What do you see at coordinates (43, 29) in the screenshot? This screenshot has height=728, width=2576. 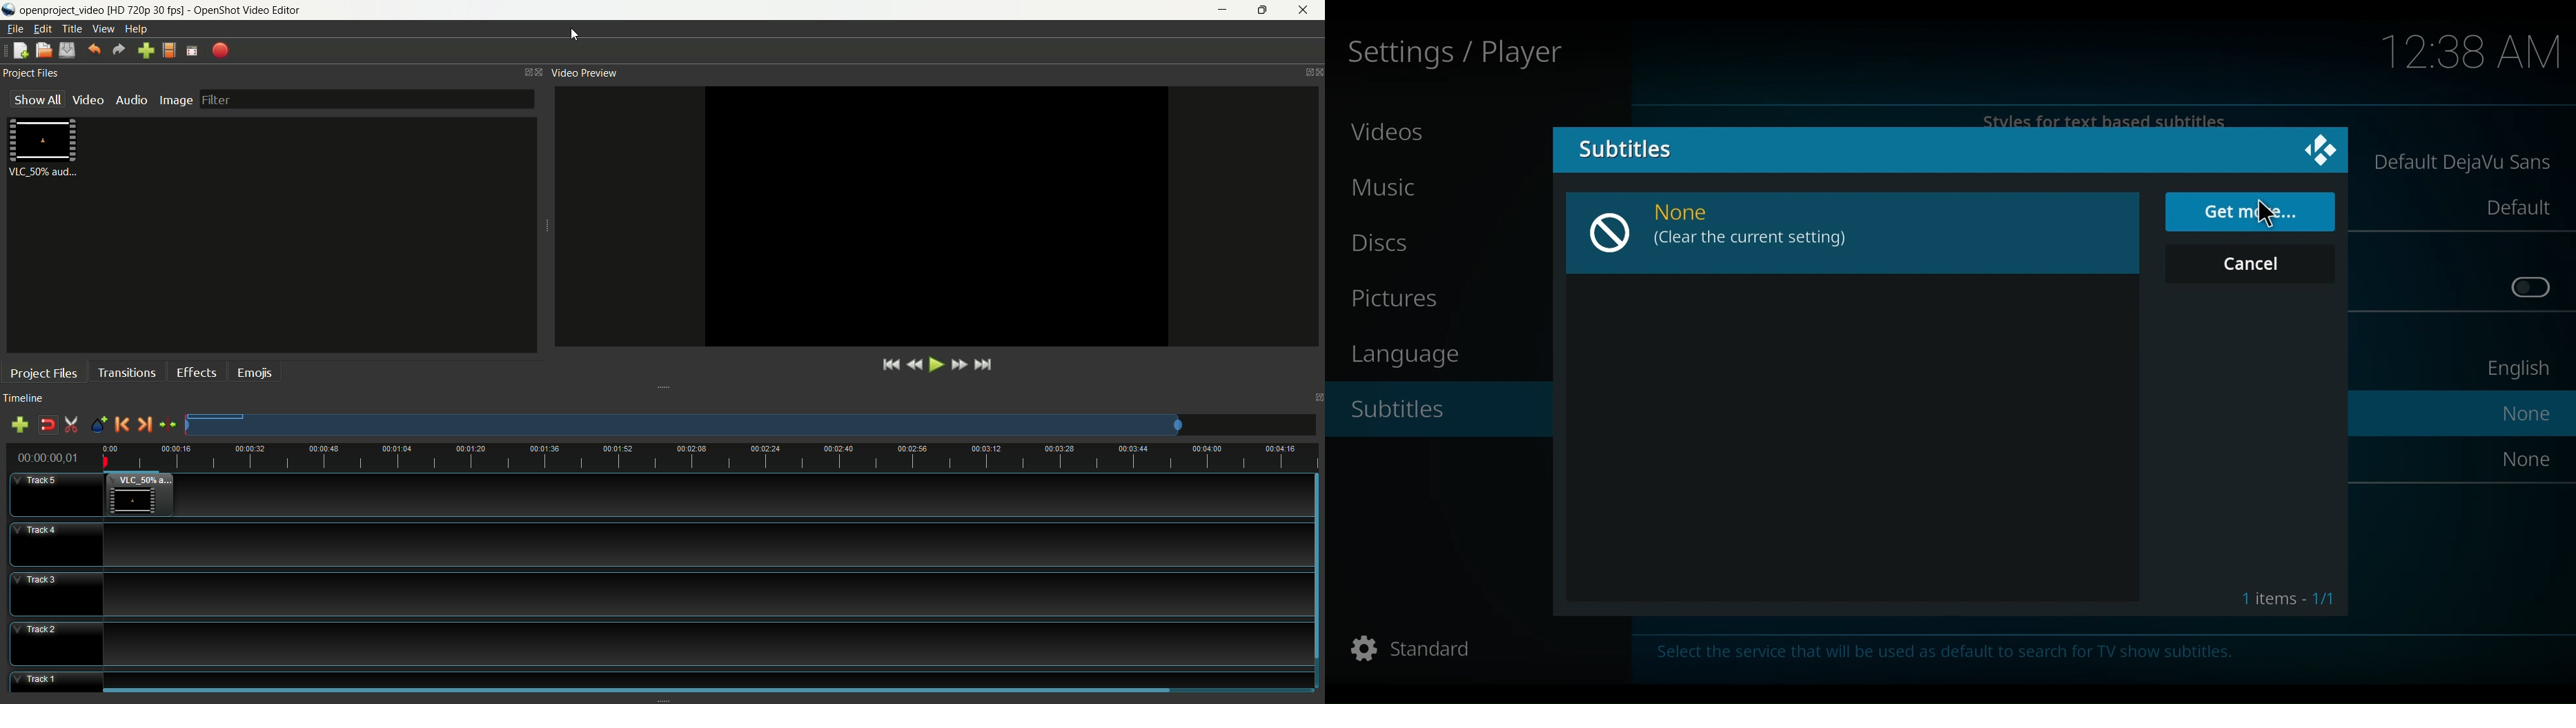 I see `edit` at bounding box center [43, 29].